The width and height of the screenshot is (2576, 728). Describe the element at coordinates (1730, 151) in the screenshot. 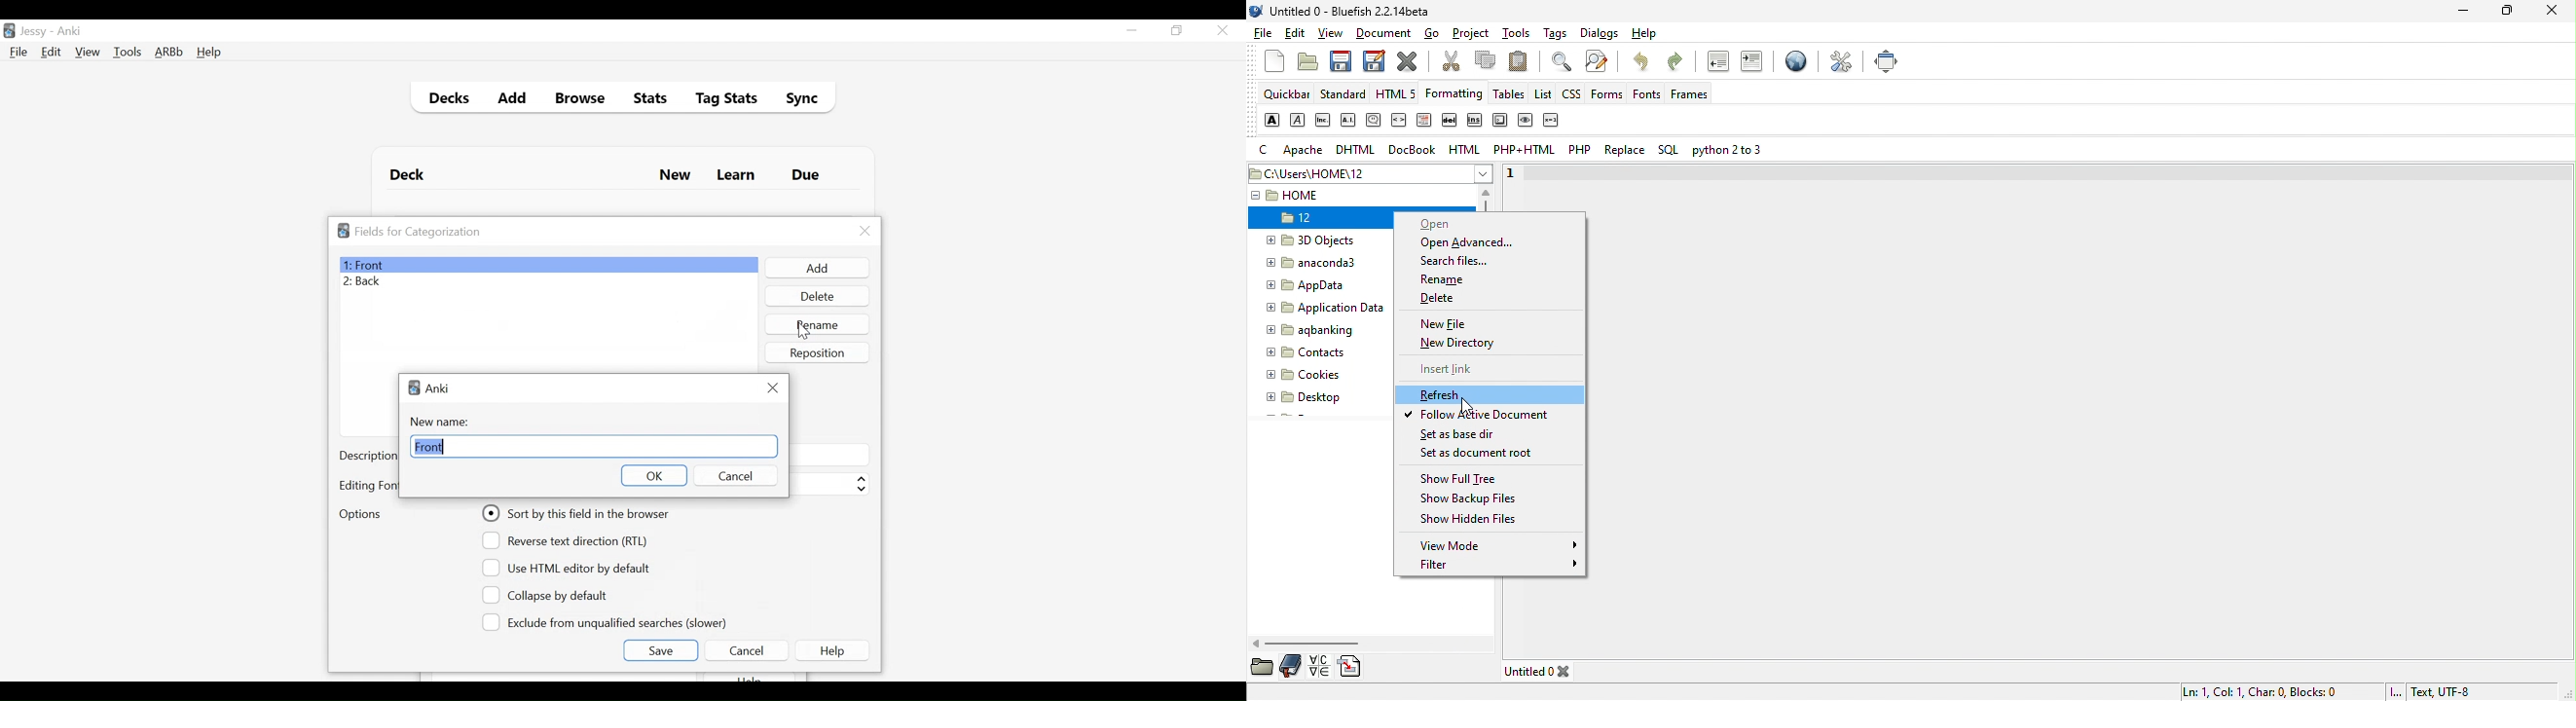

I see `python 2 or 3` at that location.